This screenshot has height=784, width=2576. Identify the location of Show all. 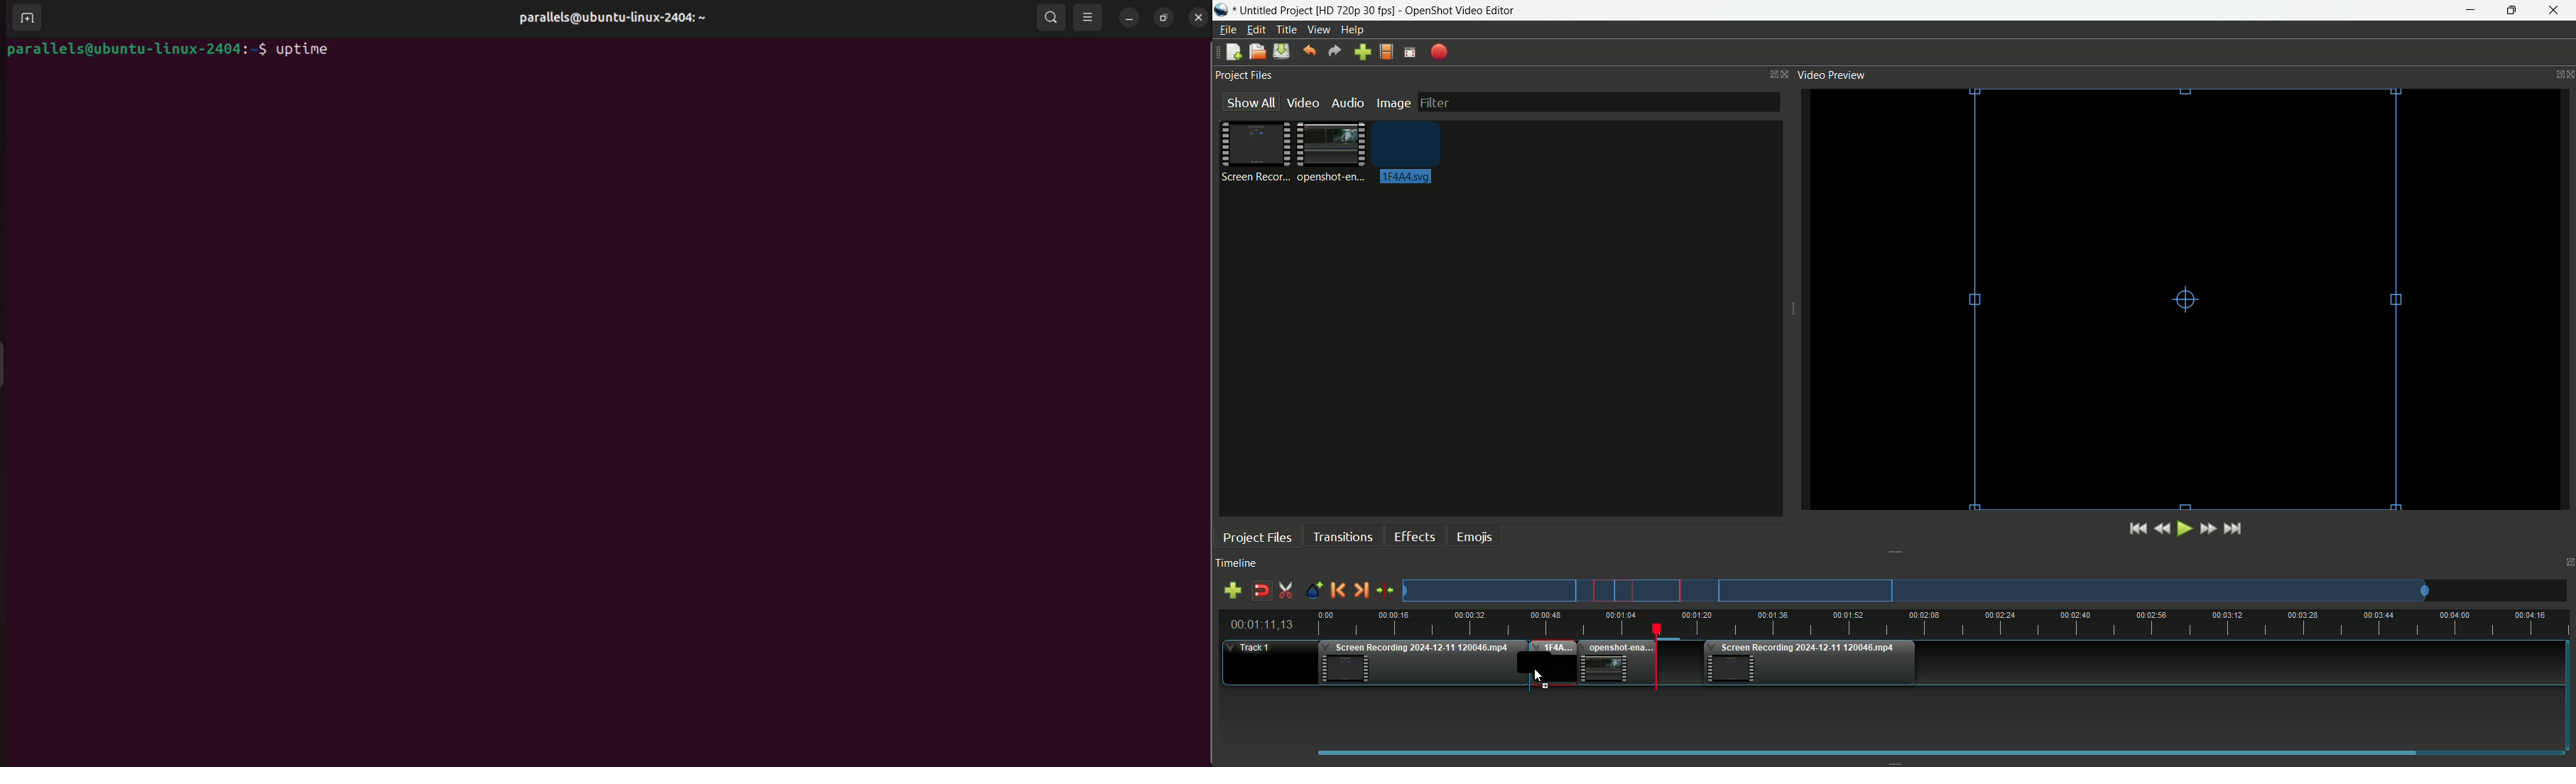
(1246, 102).